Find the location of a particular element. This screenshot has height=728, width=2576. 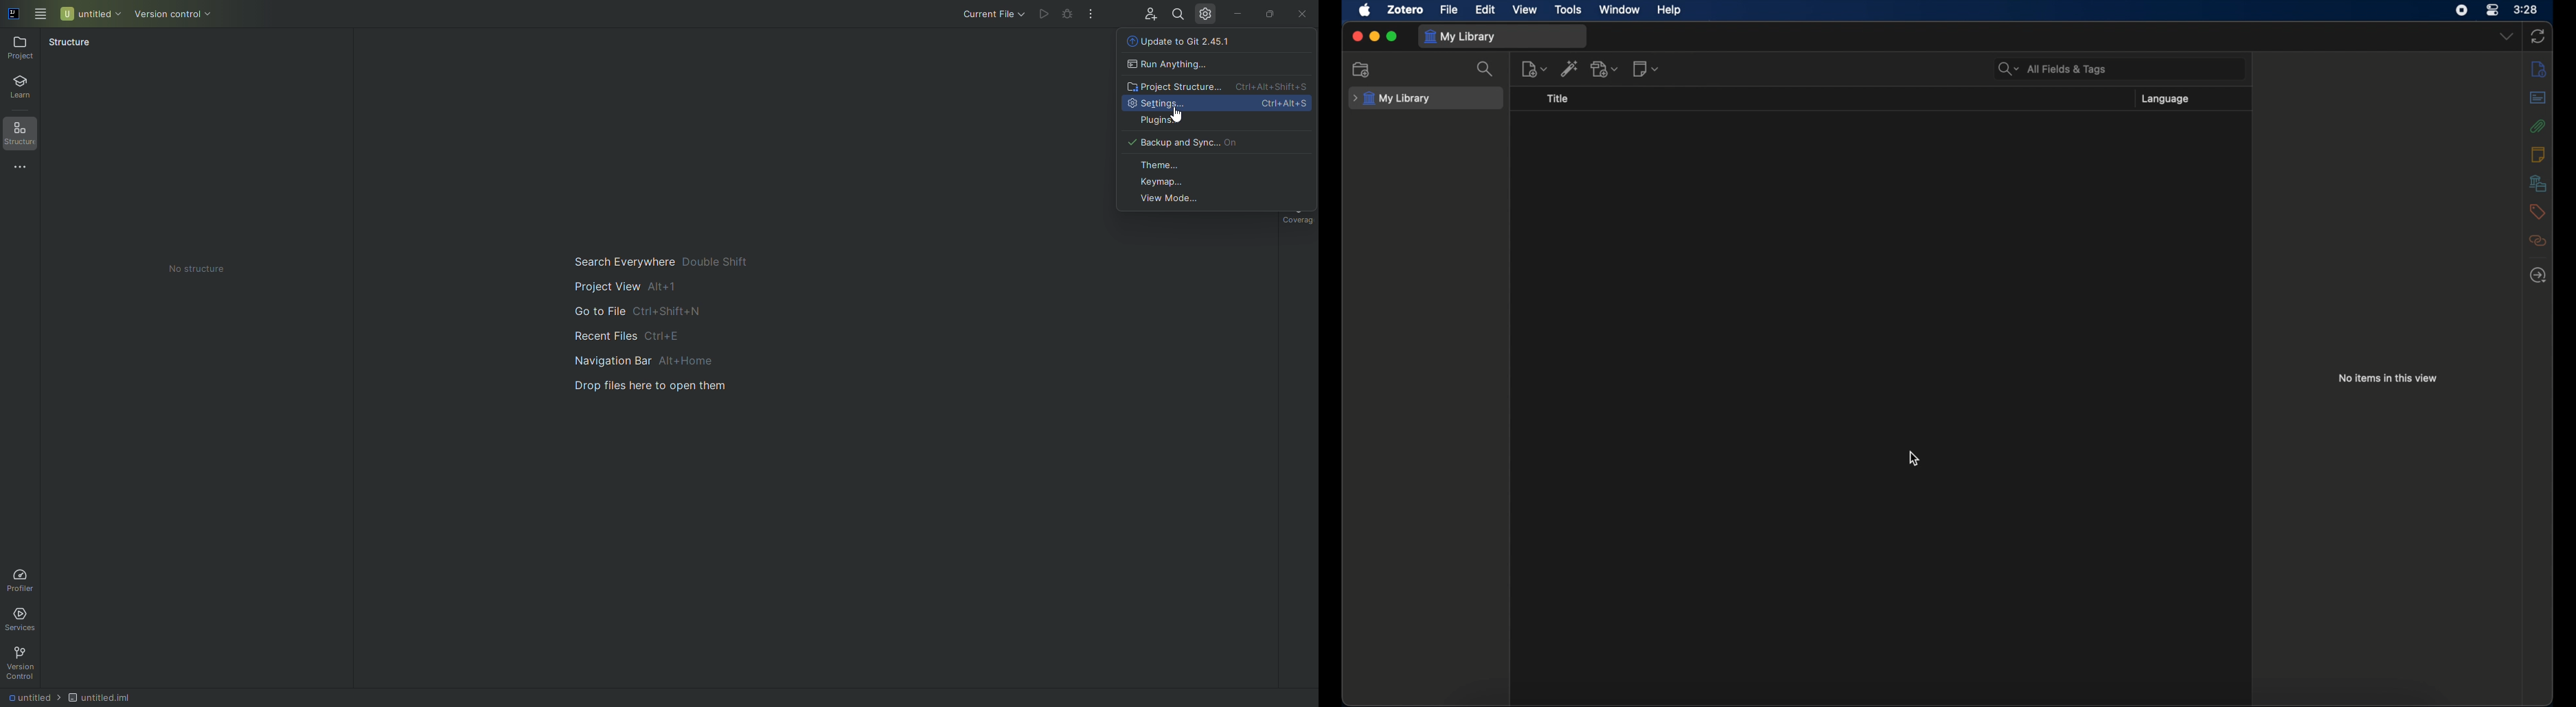

my library is located at coordinates (1393, 99).